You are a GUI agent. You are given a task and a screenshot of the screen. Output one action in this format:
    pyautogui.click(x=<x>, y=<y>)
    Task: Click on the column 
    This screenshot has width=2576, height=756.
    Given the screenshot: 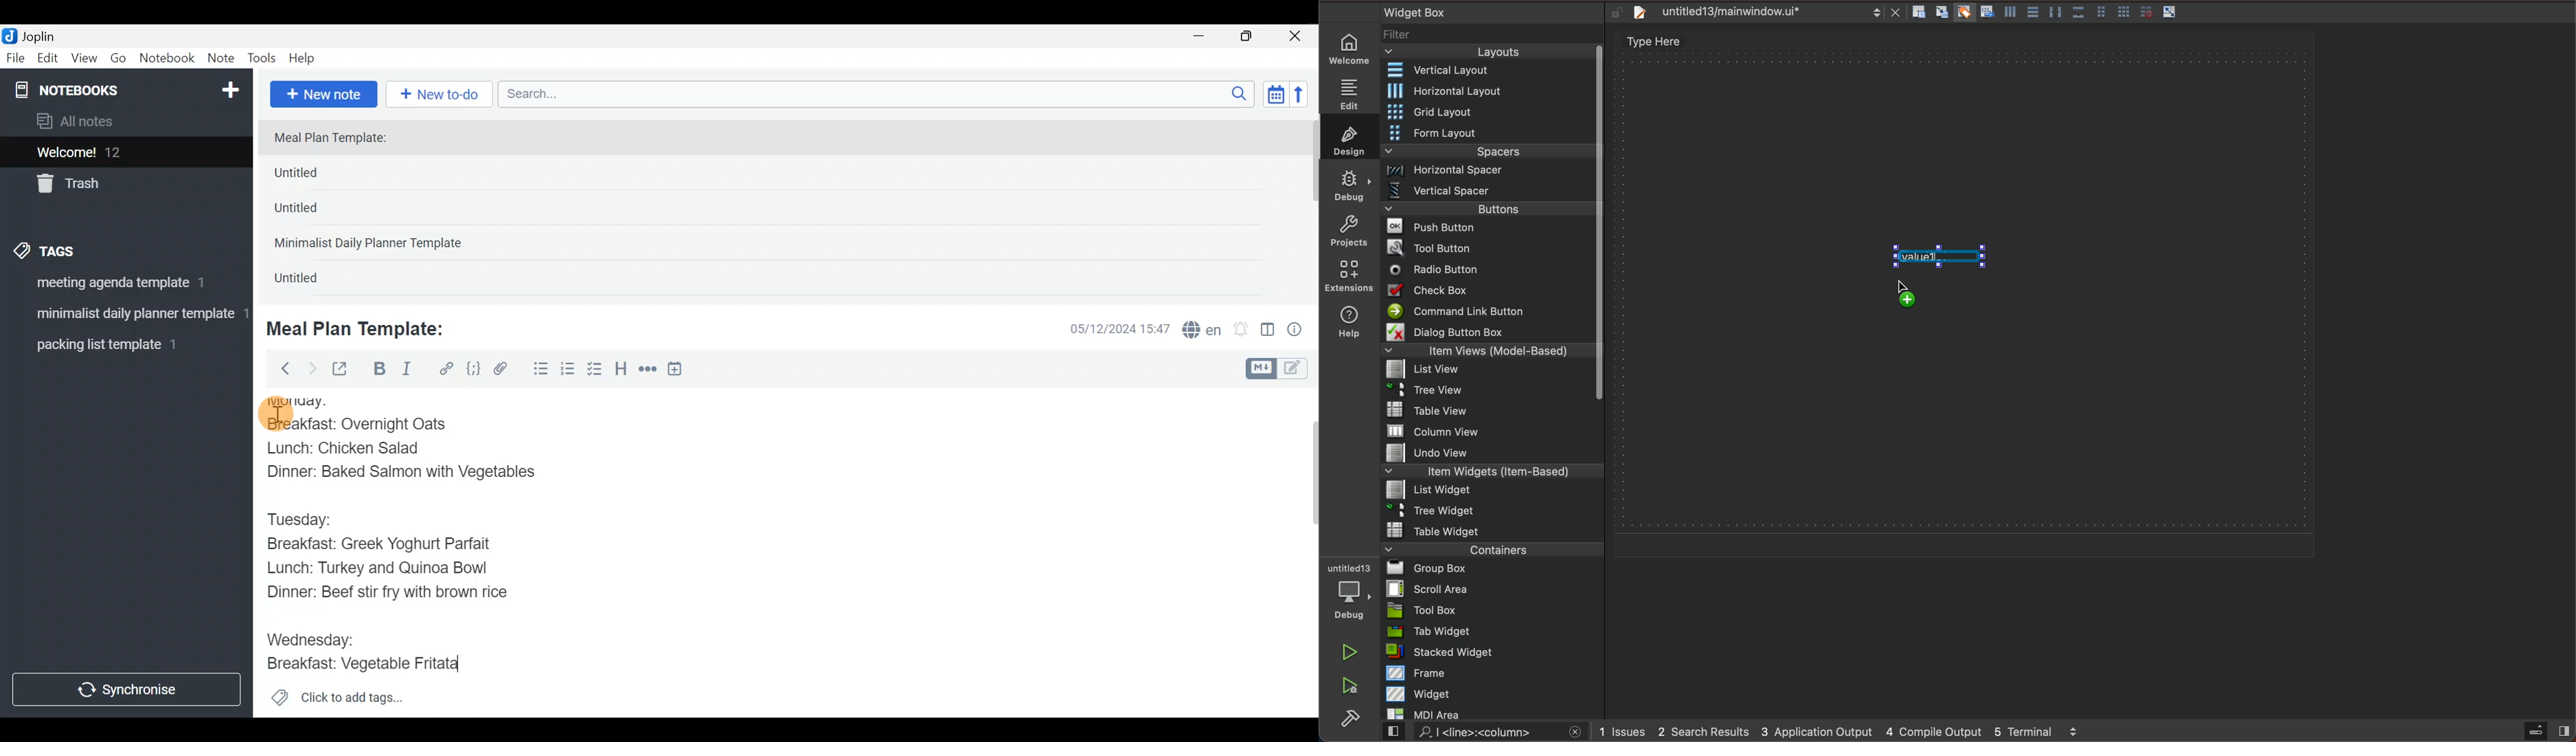 What is the action you would take?
    pyautogui.click(x=1493, y=430)
    